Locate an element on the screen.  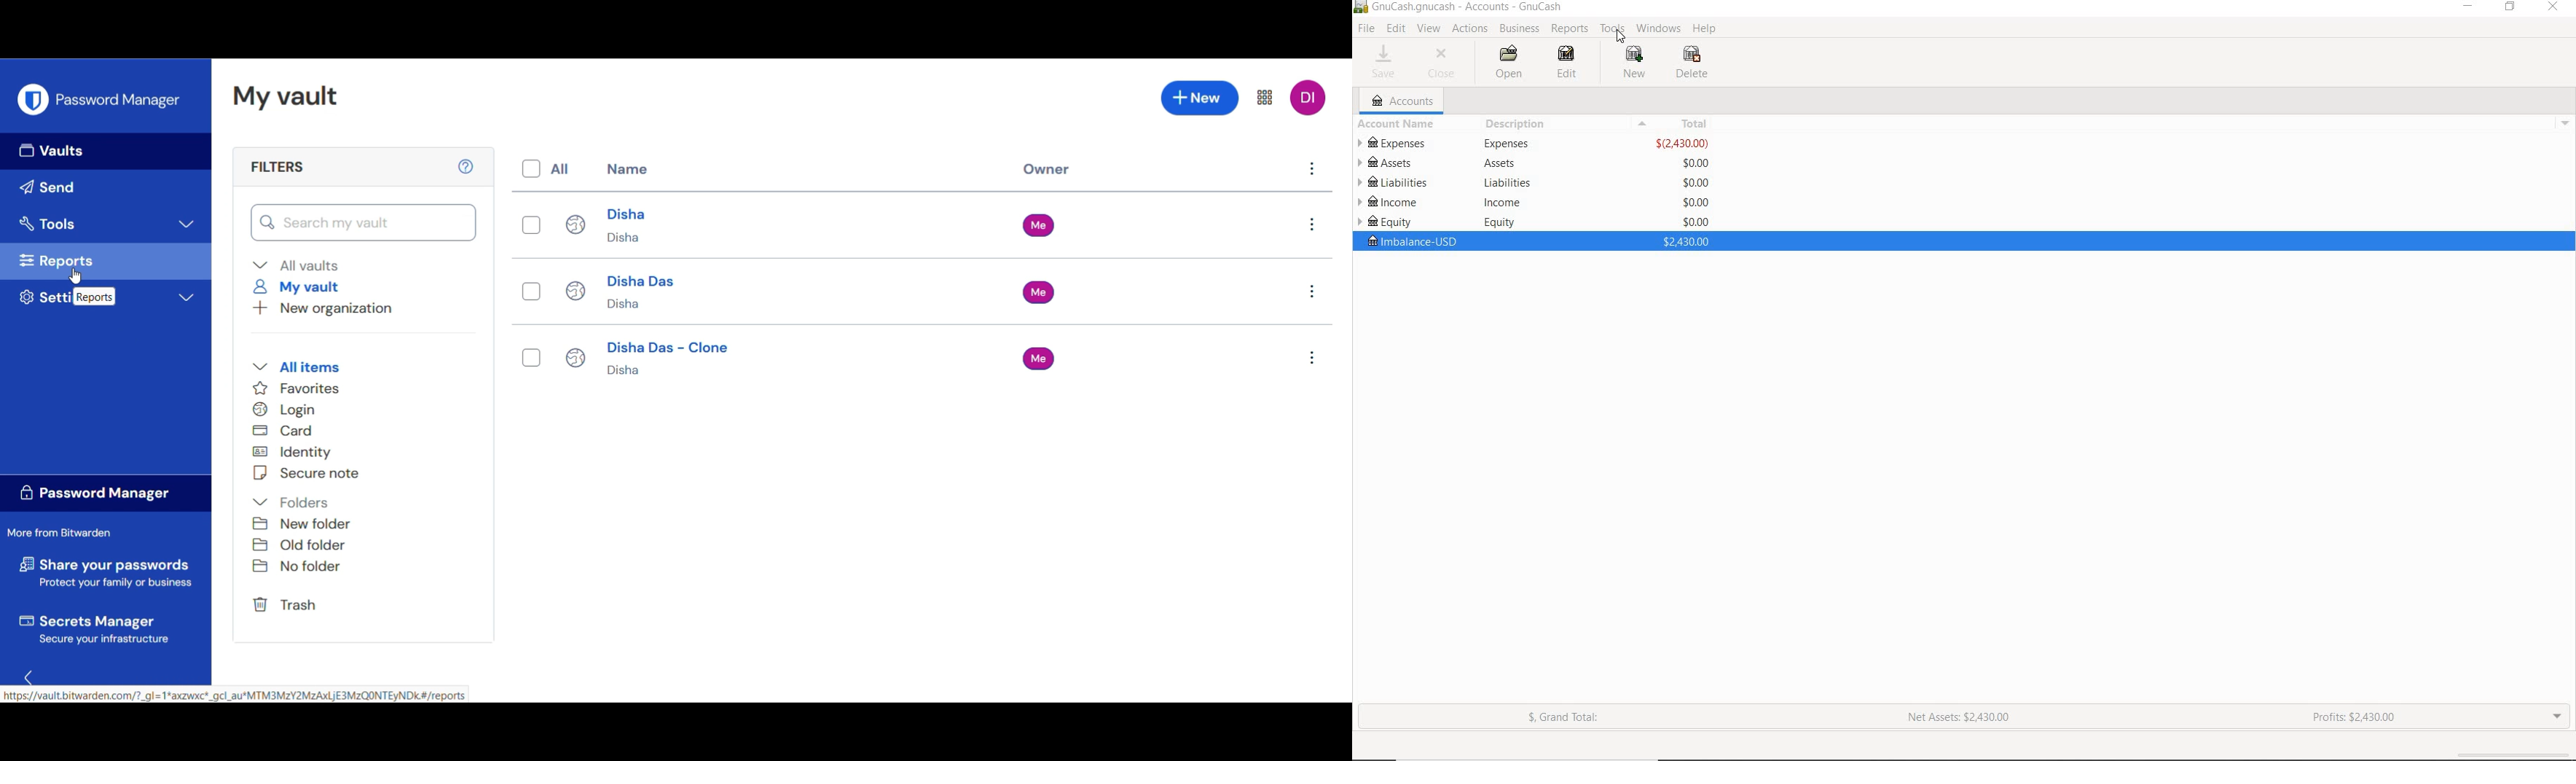
Collapse All vaults is located at coordinates (296, 265).